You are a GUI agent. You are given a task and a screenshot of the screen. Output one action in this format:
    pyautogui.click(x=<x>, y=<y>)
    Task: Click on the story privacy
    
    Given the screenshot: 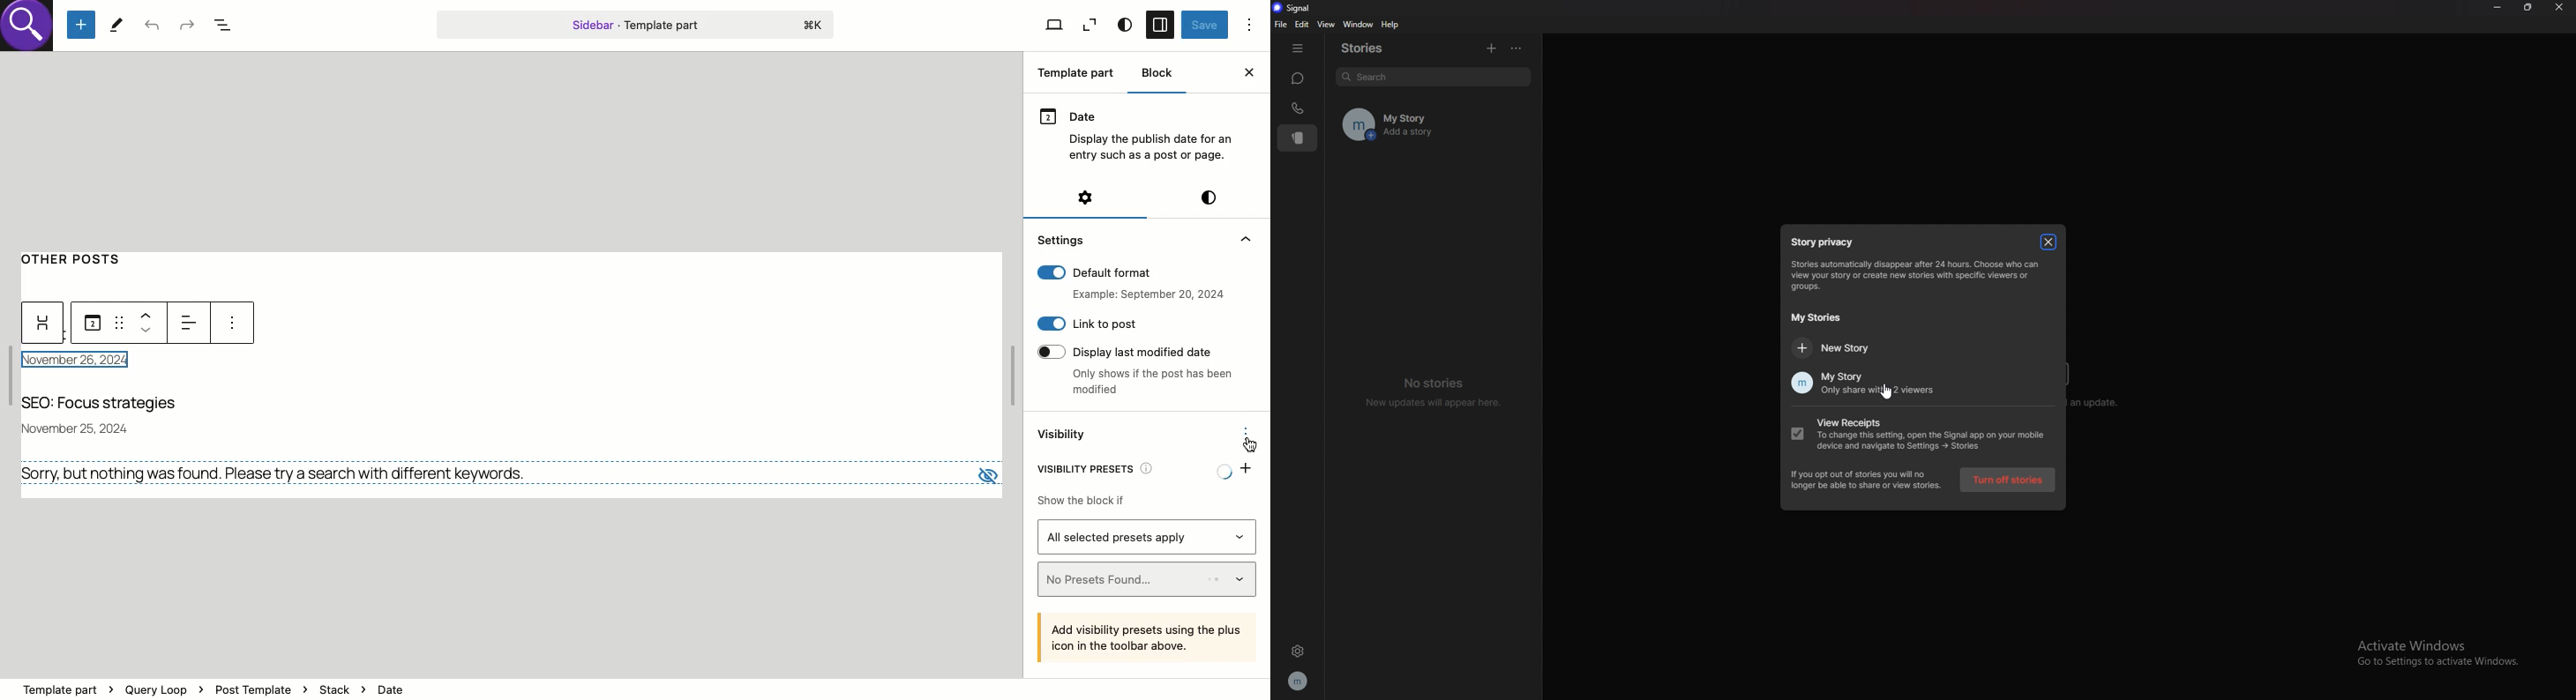 What is the action you would take?
    pyautogui.click(x=1823, y=240)
    